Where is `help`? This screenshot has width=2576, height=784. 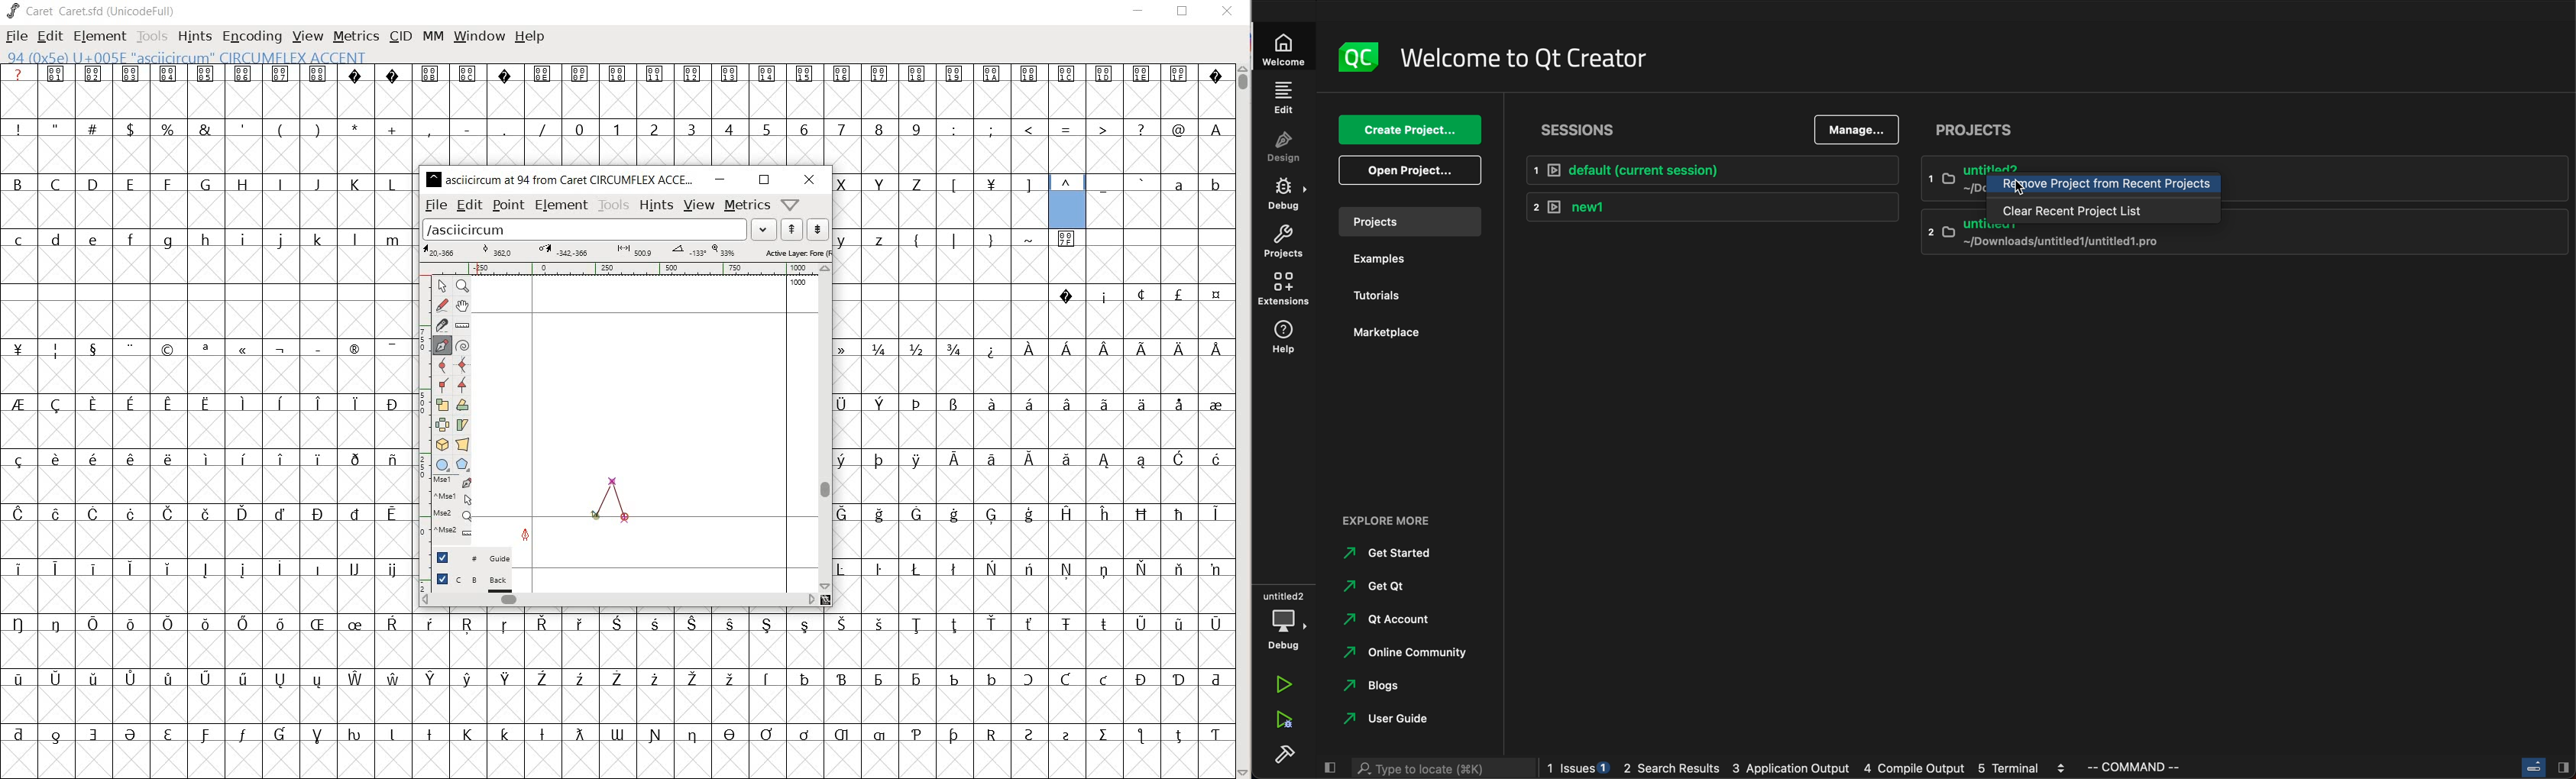
help is located at coordinates (1285, 341).